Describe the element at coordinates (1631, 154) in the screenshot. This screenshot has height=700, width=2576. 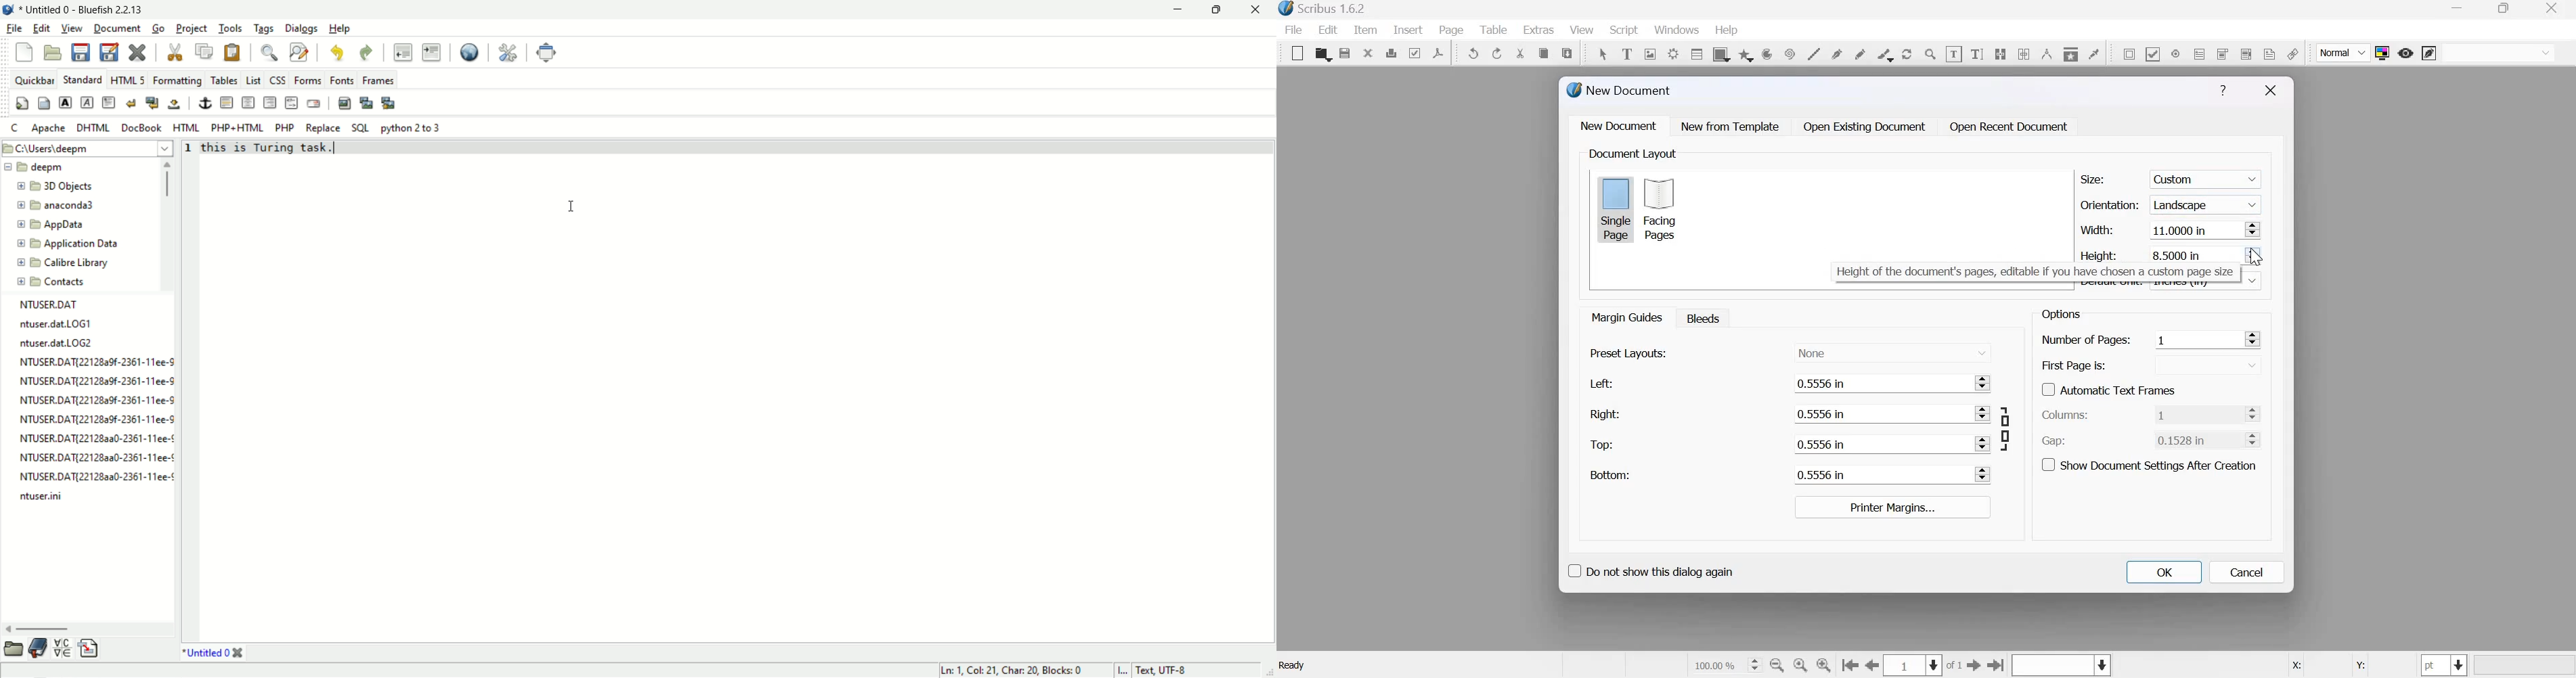
I see `Document Layout` at that location.